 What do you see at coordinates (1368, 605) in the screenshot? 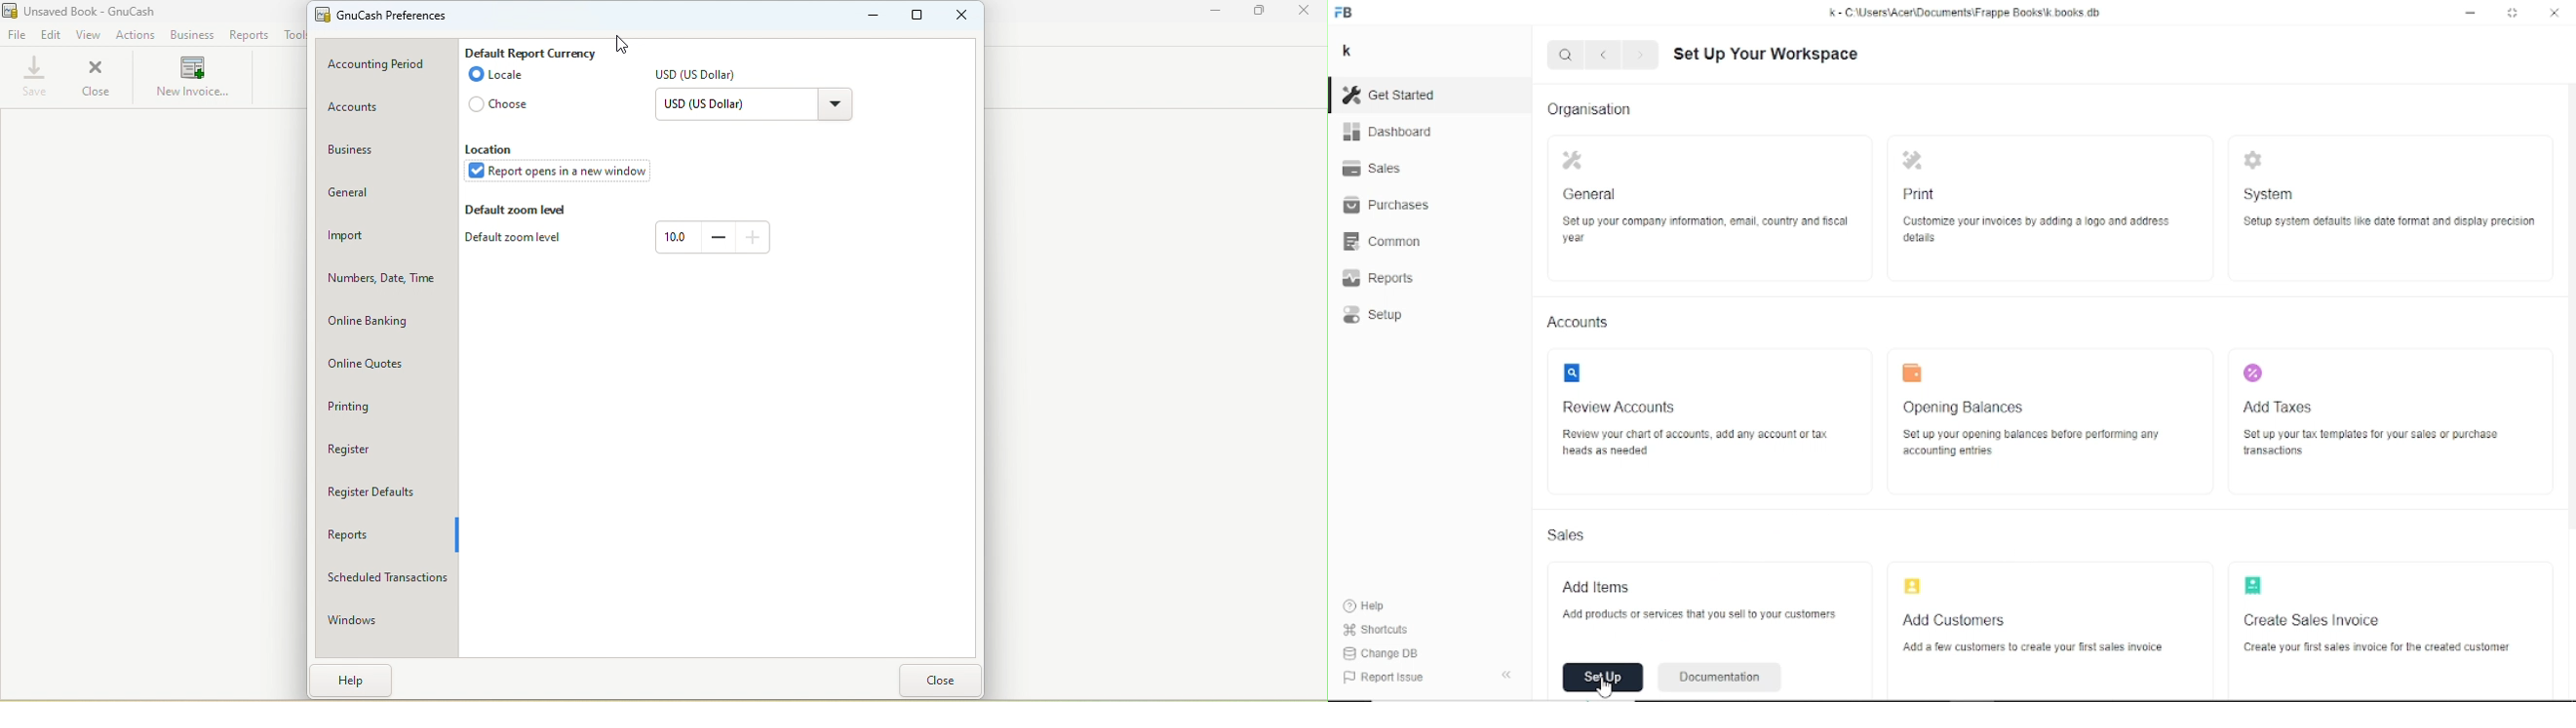
I see `Help` at bounding box center [1368, 605].